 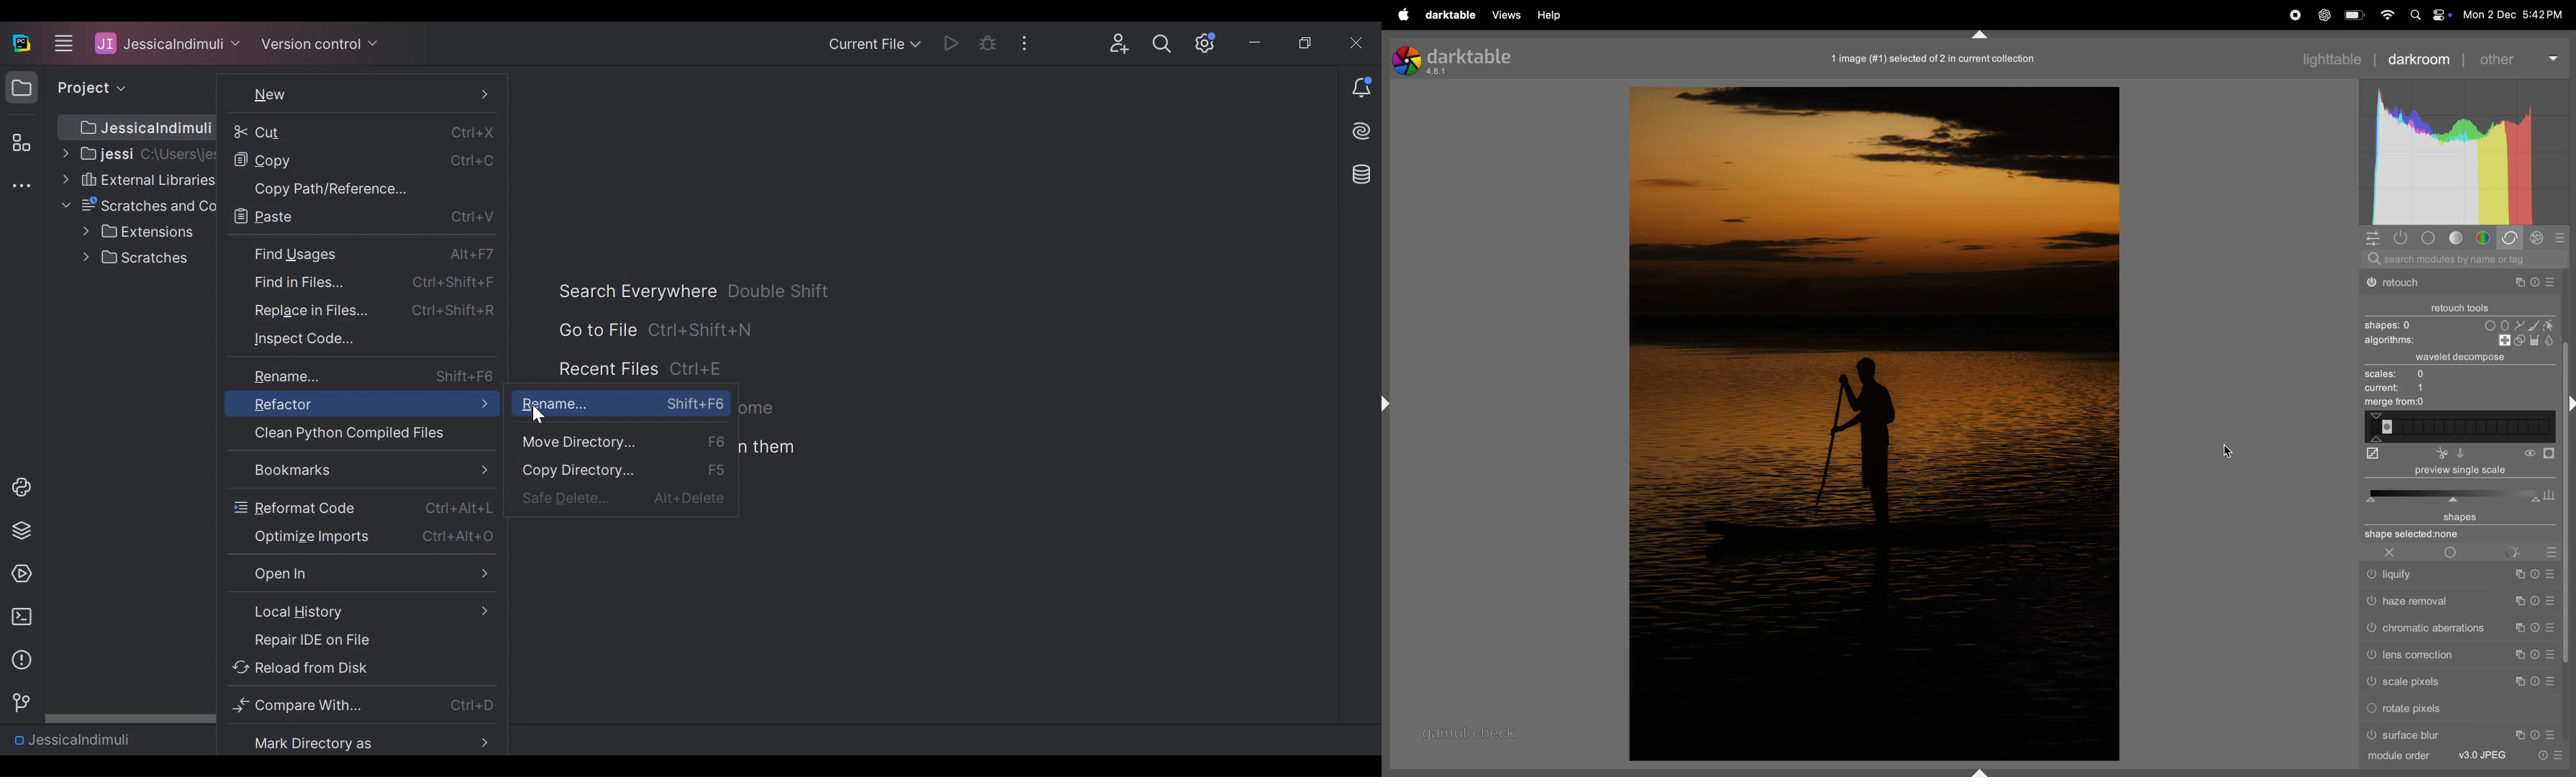 What do you see at coordinates (2401, 760) in the screenshot?
I see `module` at bounding box center [2401, 760].